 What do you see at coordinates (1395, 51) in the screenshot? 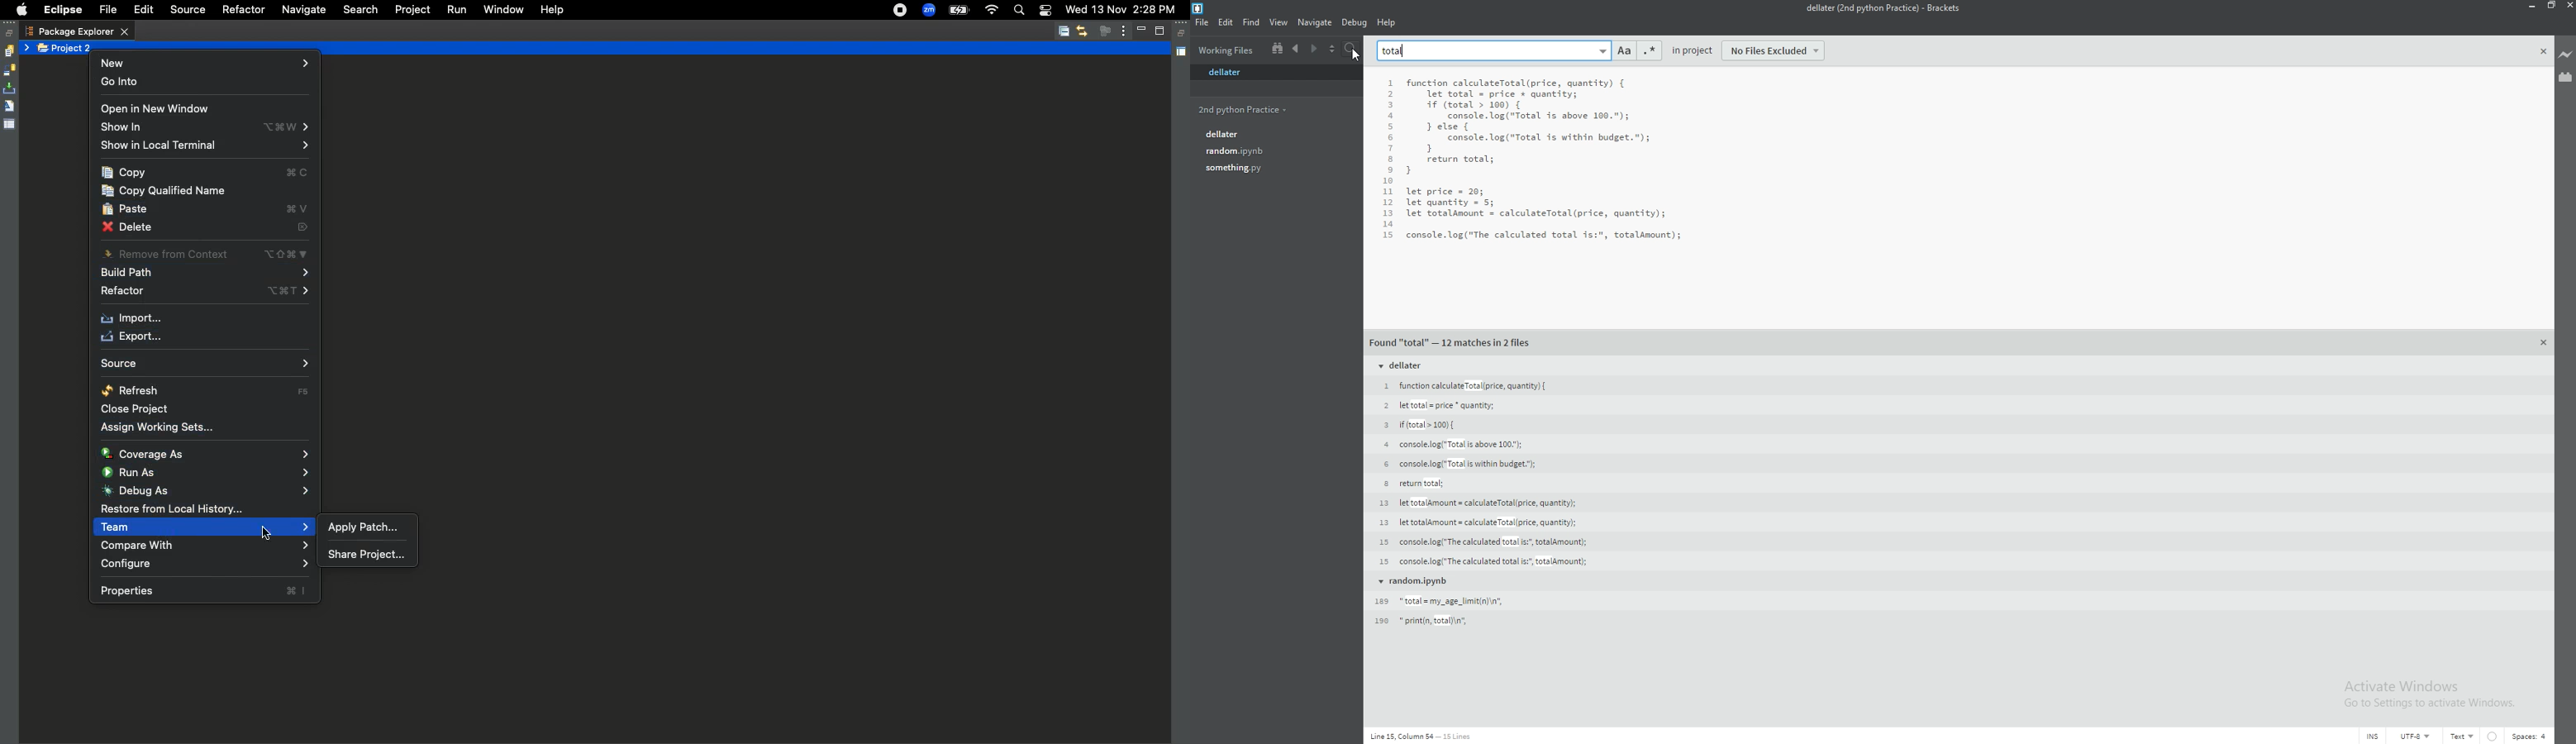
I see `total` at bounding box center [1395, 51].